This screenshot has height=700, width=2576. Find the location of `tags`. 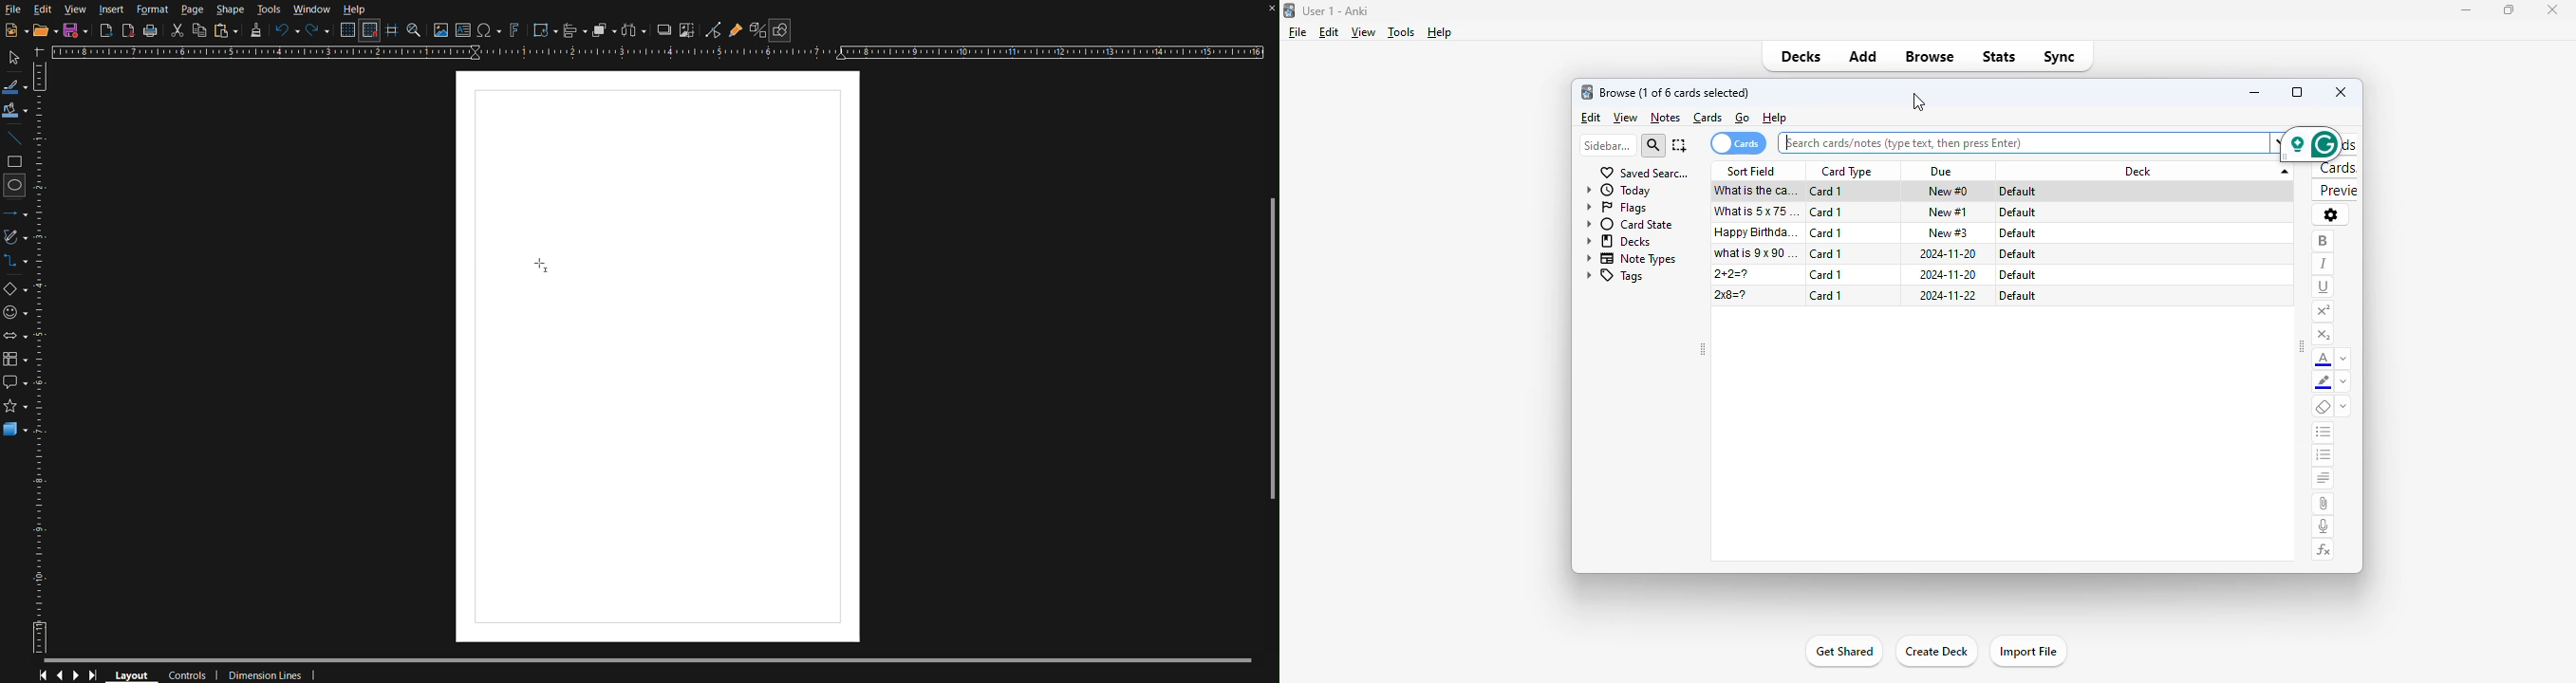

tags is located at coordinates (1614, 277).